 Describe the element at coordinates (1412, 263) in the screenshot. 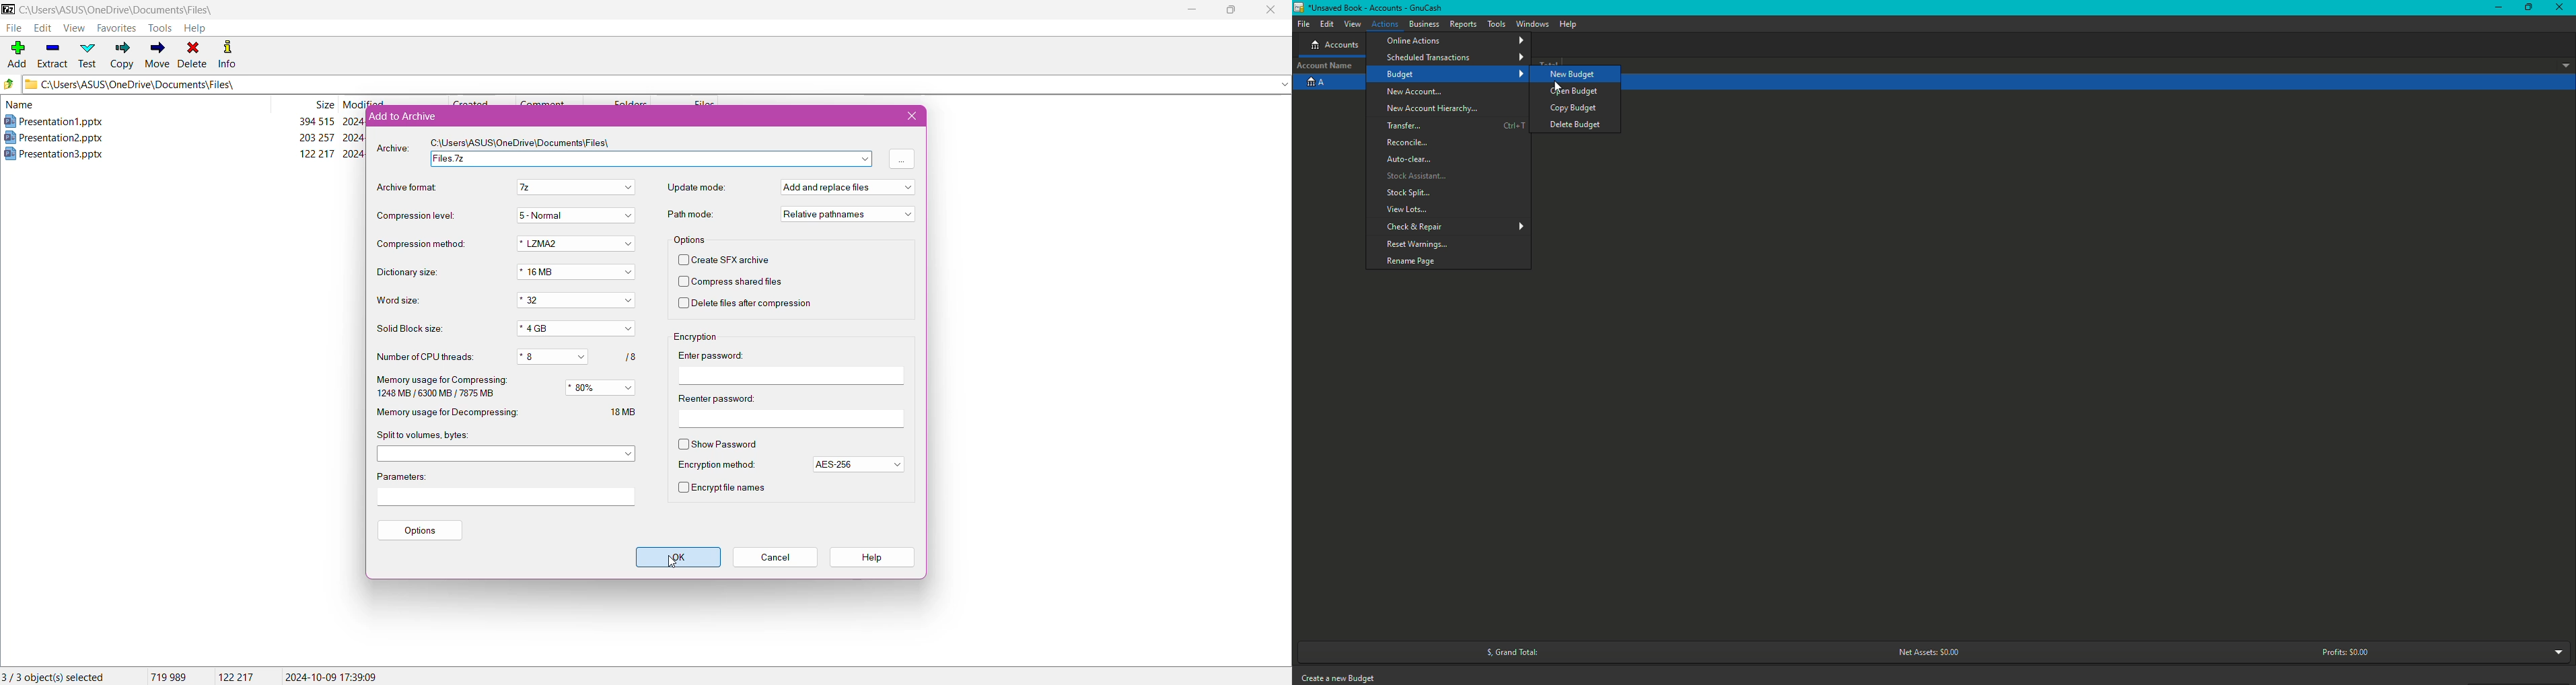

I see `Rename page` at that location.